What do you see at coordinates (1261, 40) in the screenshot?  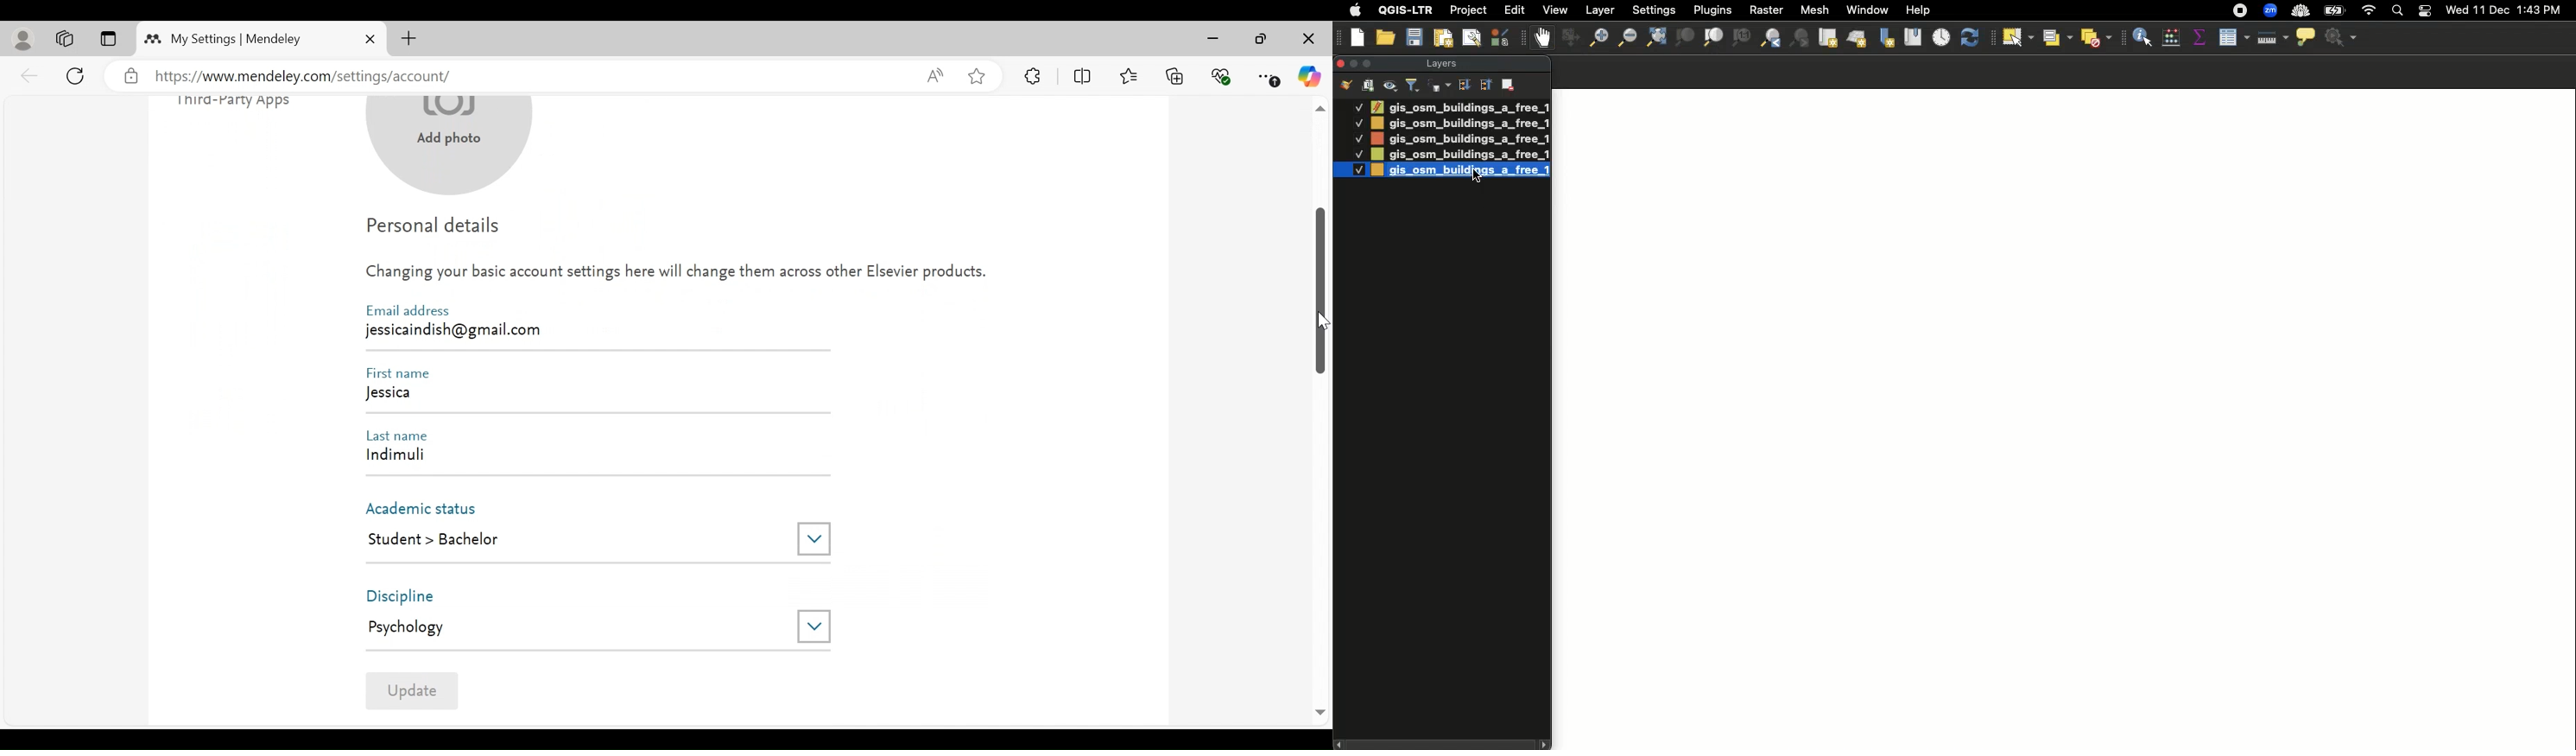 I see `Maximize` at bounding box center [1261, 40].